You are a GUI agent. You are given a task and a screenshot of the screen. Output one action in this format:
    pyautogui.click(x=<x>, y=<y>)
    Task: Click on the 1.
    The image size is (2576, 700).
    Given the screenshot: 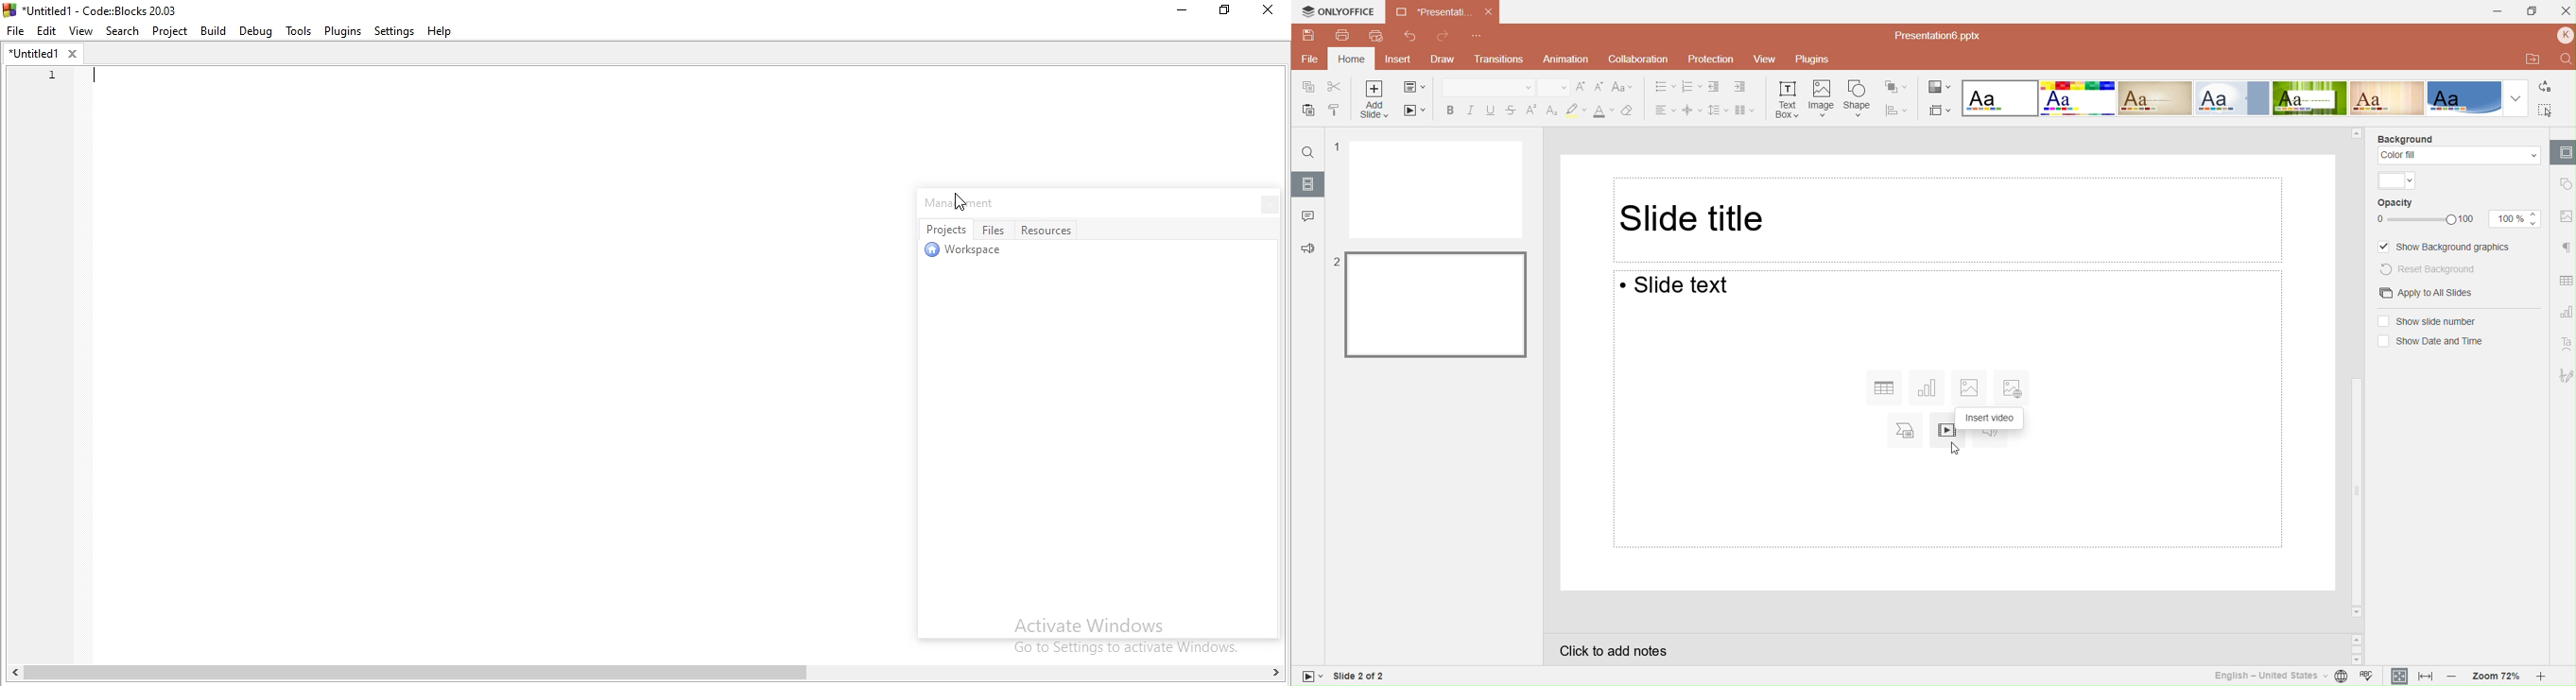 What is the action you would take?
    pyautogui.click(x=46, y=75)
    